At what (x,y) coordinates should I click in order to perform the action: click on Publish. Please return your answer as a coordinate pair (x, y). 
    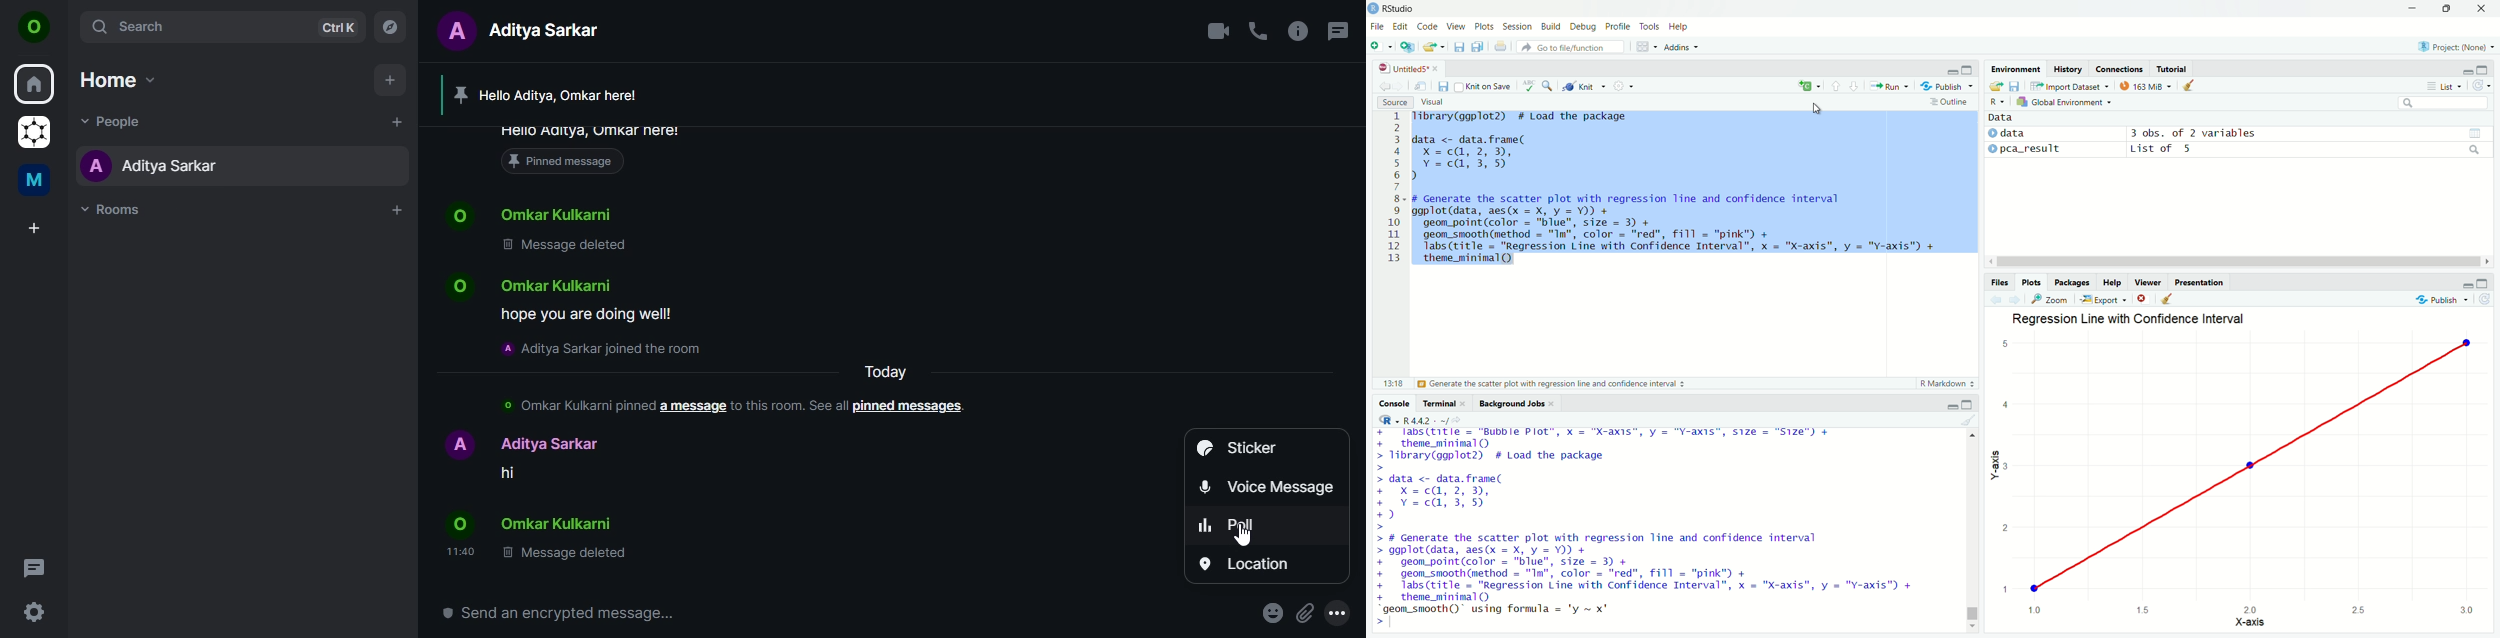
    Looking at the image, I should click on (1948, 85).